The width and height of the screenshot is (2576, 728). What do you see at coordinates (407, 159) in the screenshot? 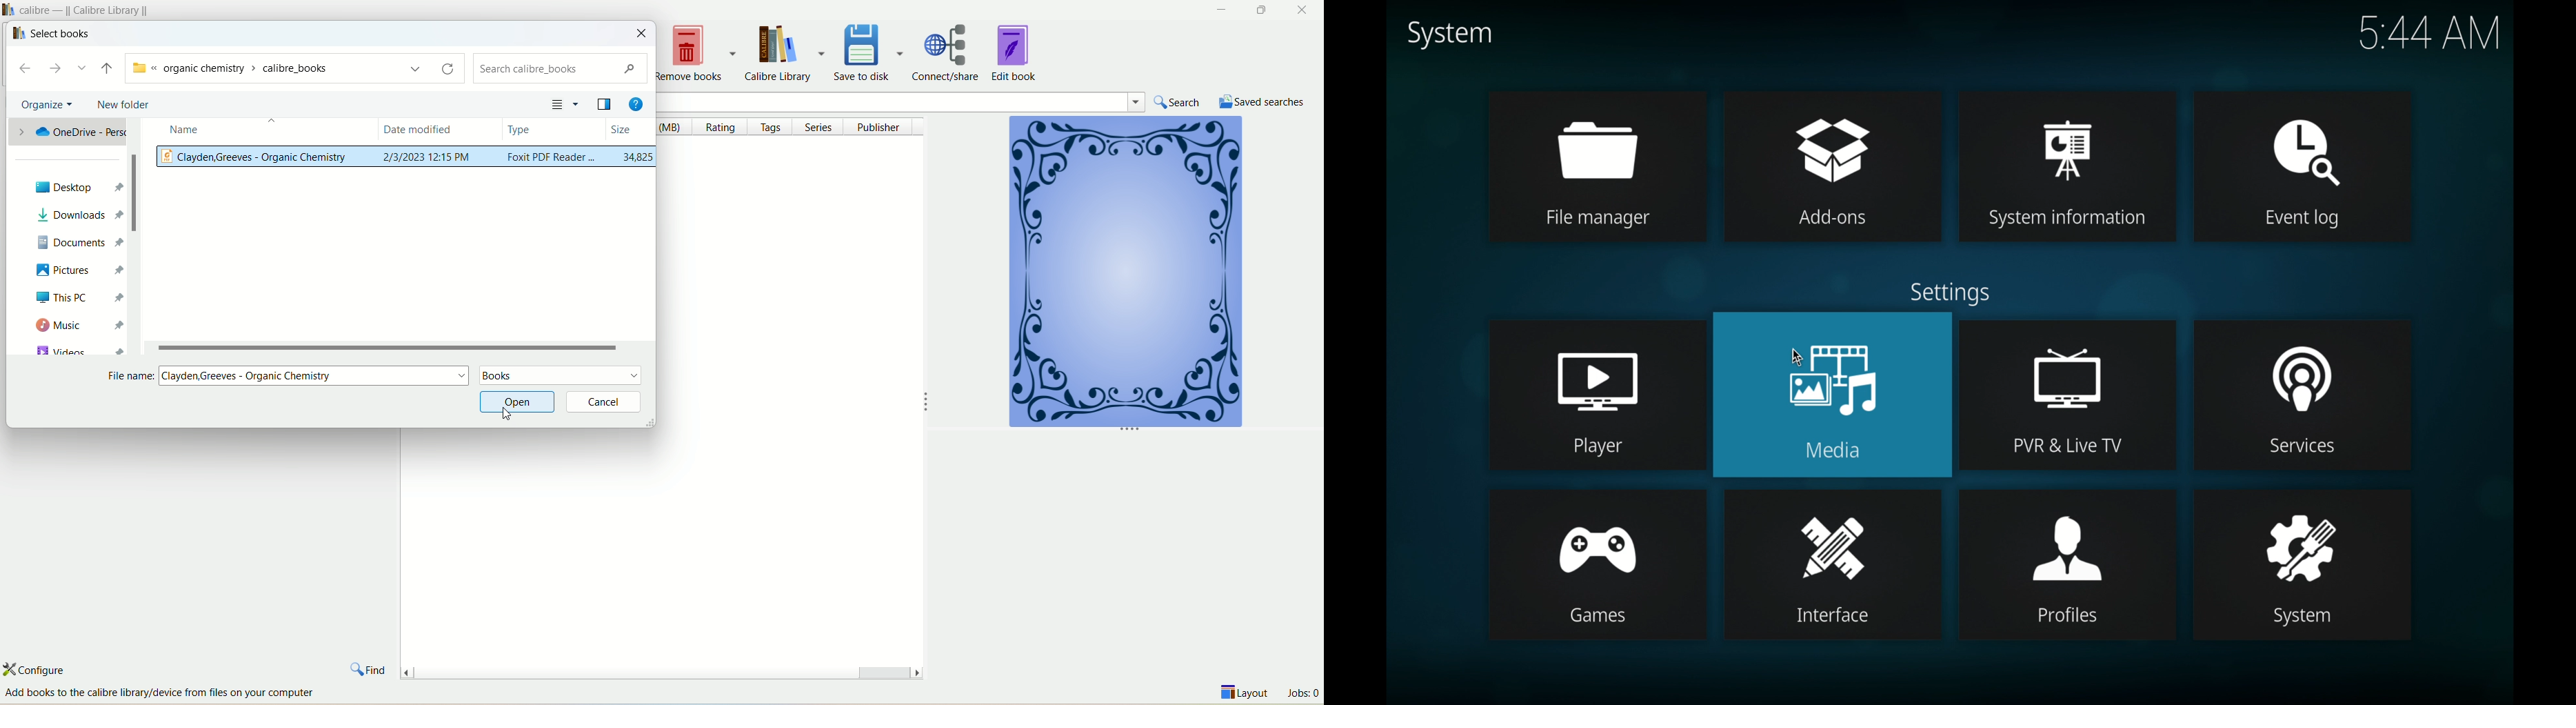
I see `book selected` at bounding box center [407, 159].